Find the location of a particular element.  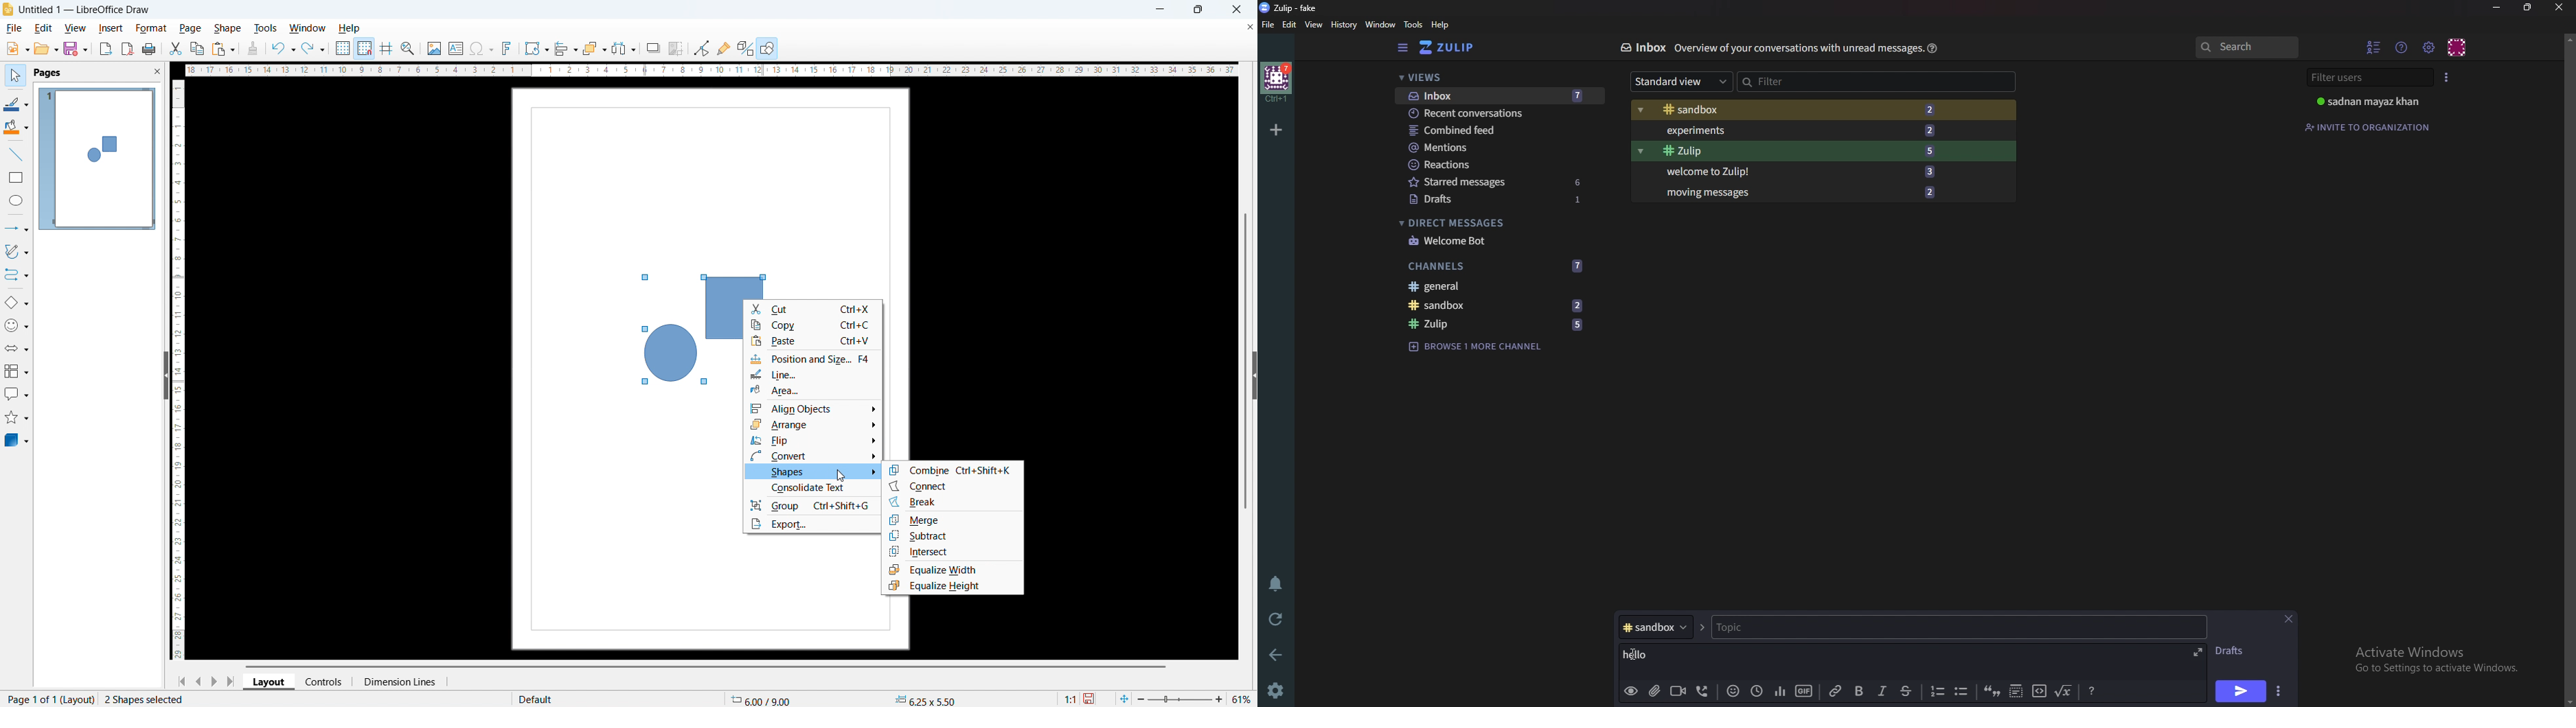

Topic is located at coordinates (1780, 627).